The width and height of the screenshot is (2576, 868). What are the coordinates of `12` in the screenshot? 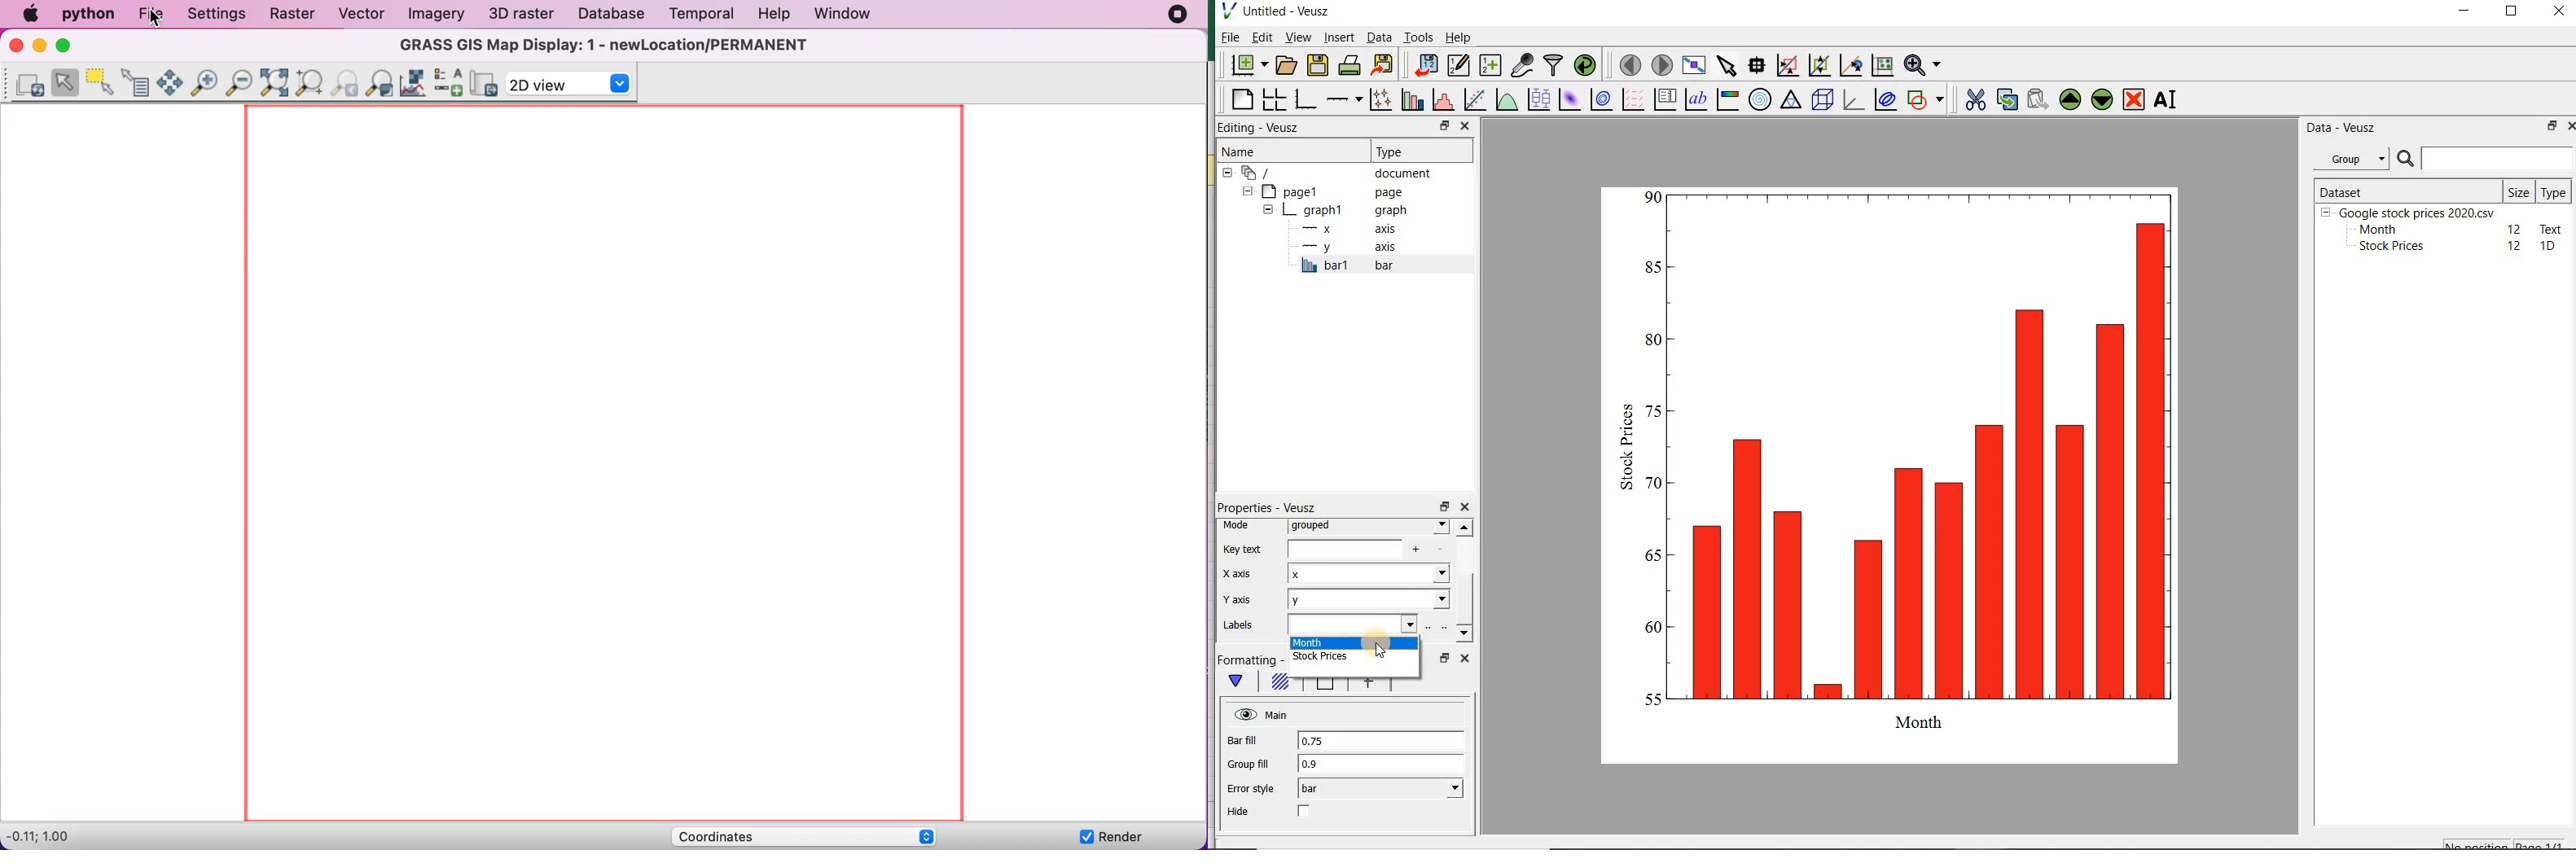 It's located at (2515, 228).